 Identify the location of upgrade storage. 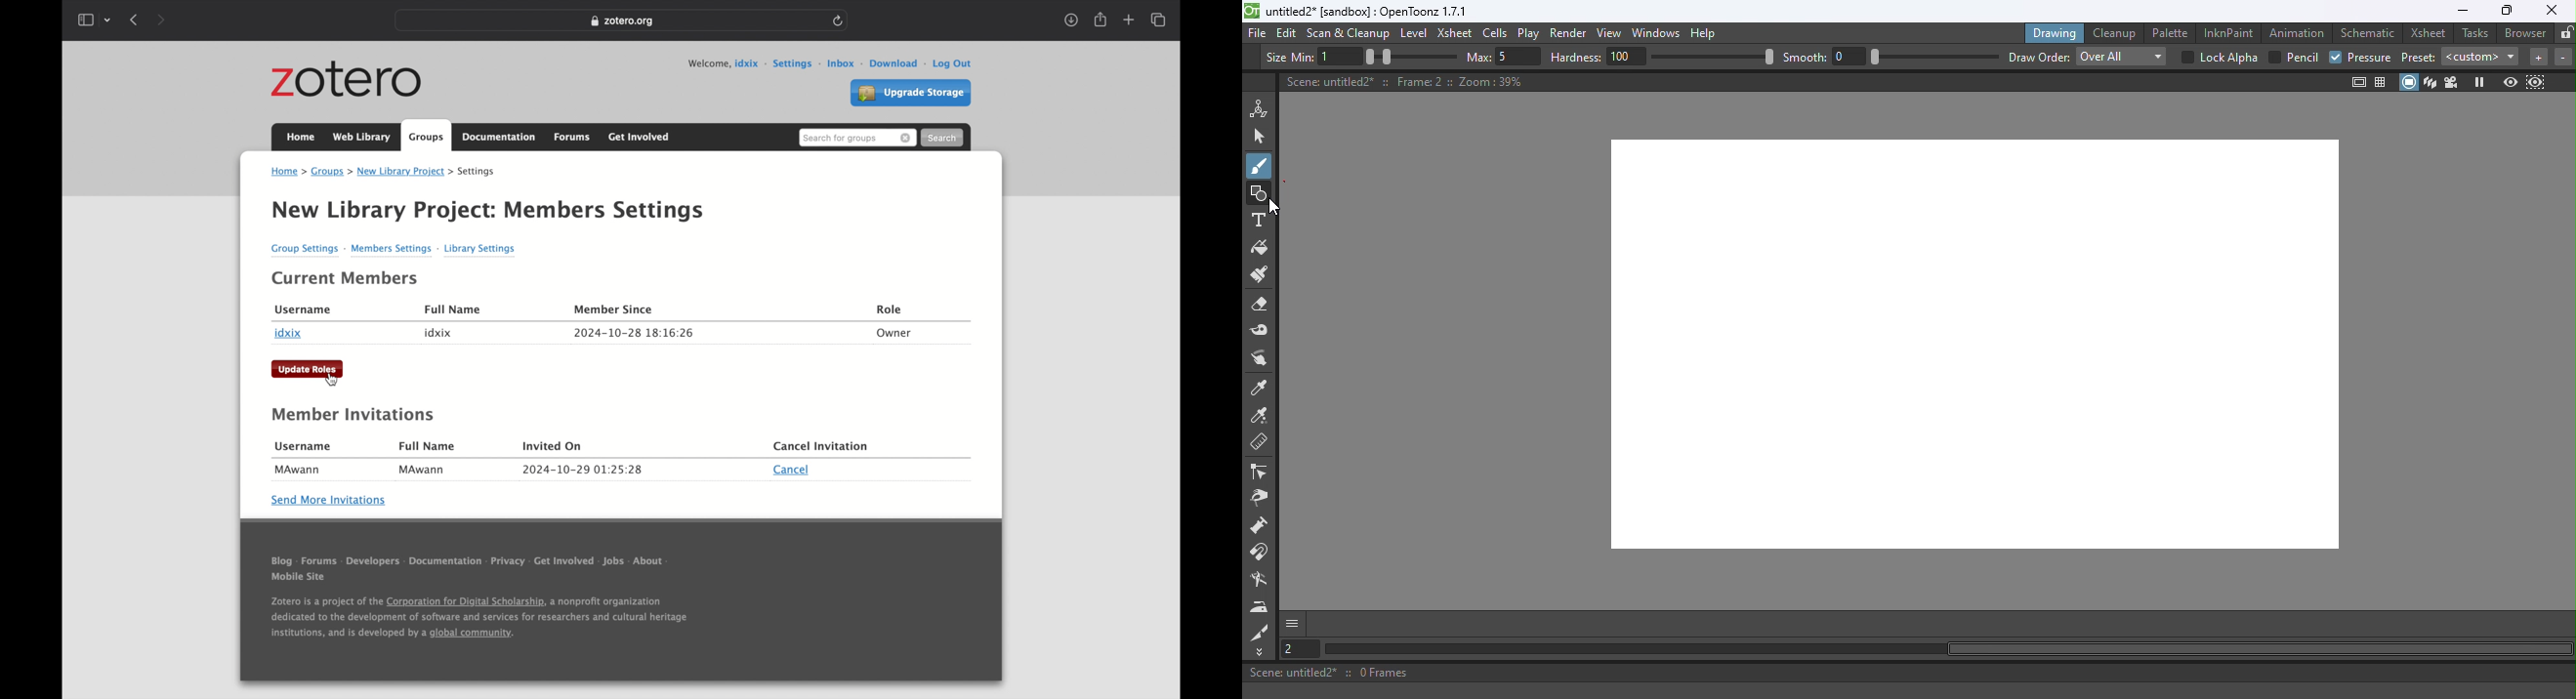
(910, 94).